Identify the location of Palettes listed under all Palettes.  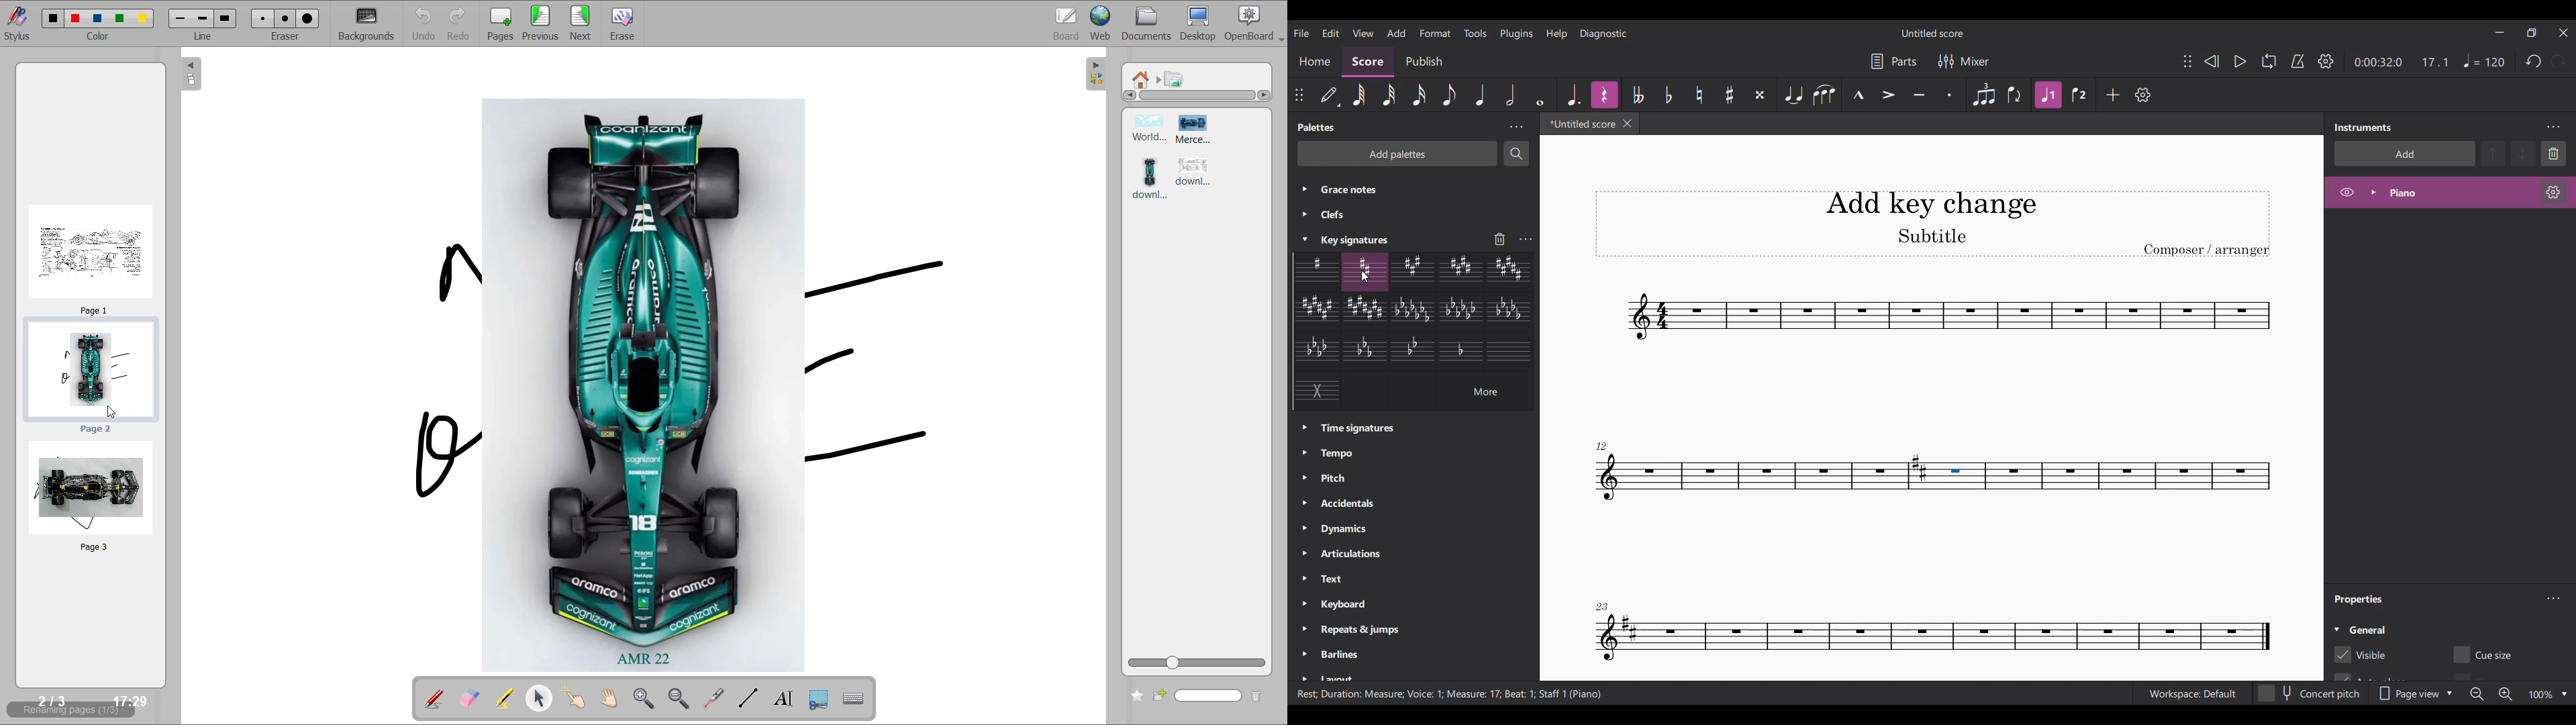
(1420, 549).